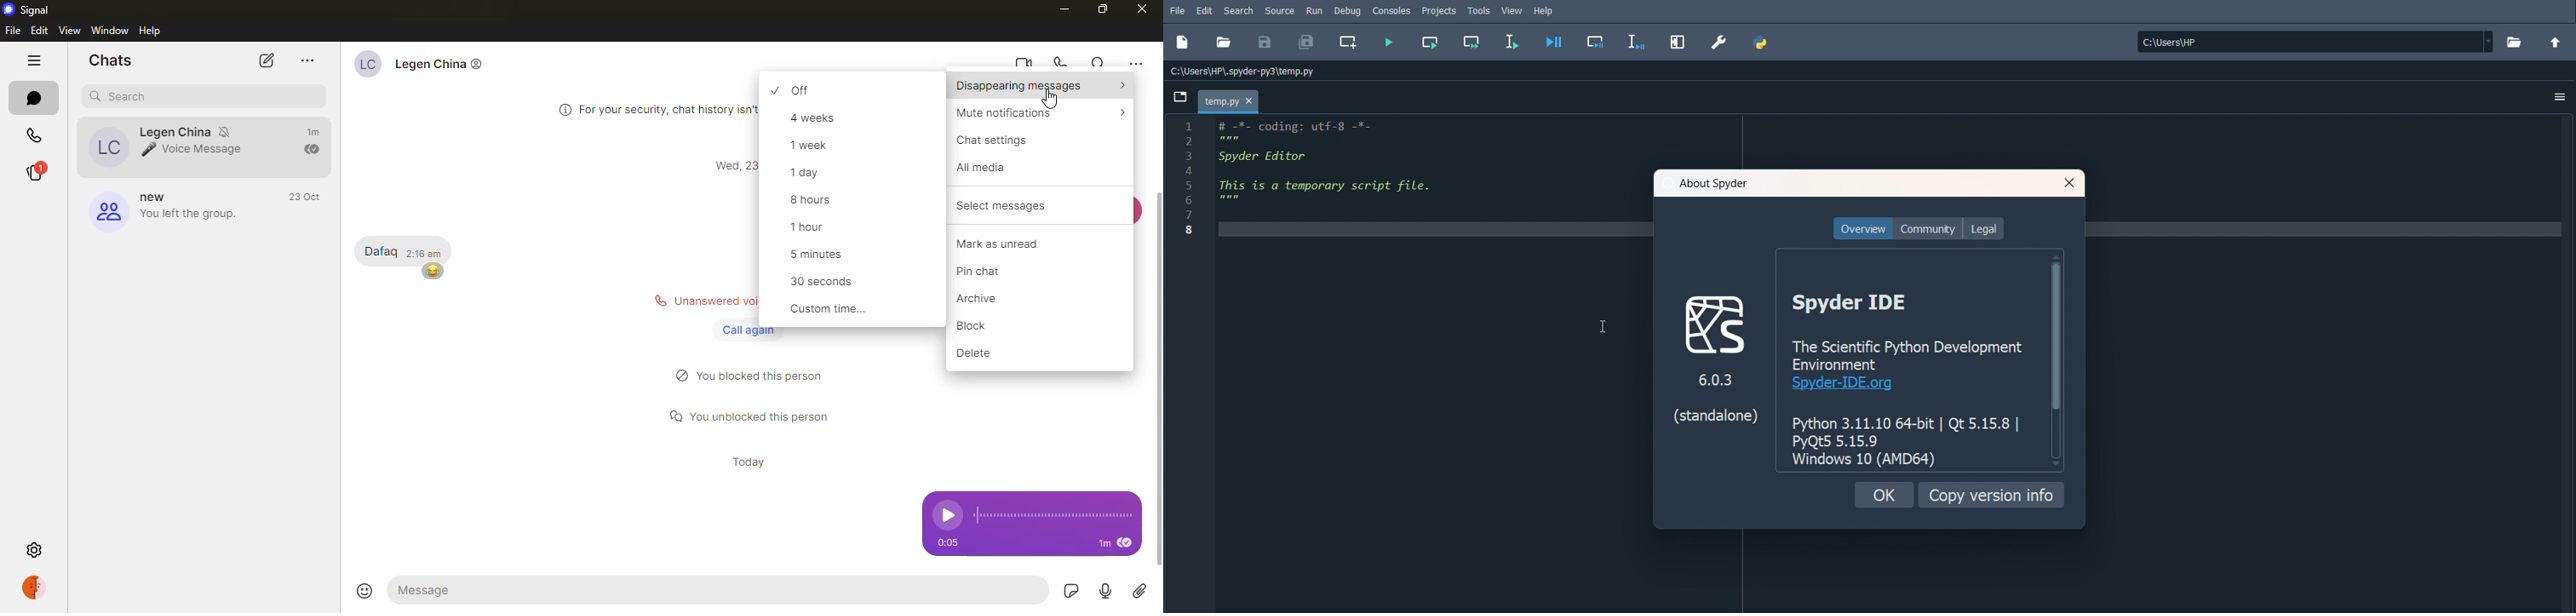  What do you see at coordinates (1863, 228) in the screenshot?
I see `Overview` at bounding box center [1863, 228].